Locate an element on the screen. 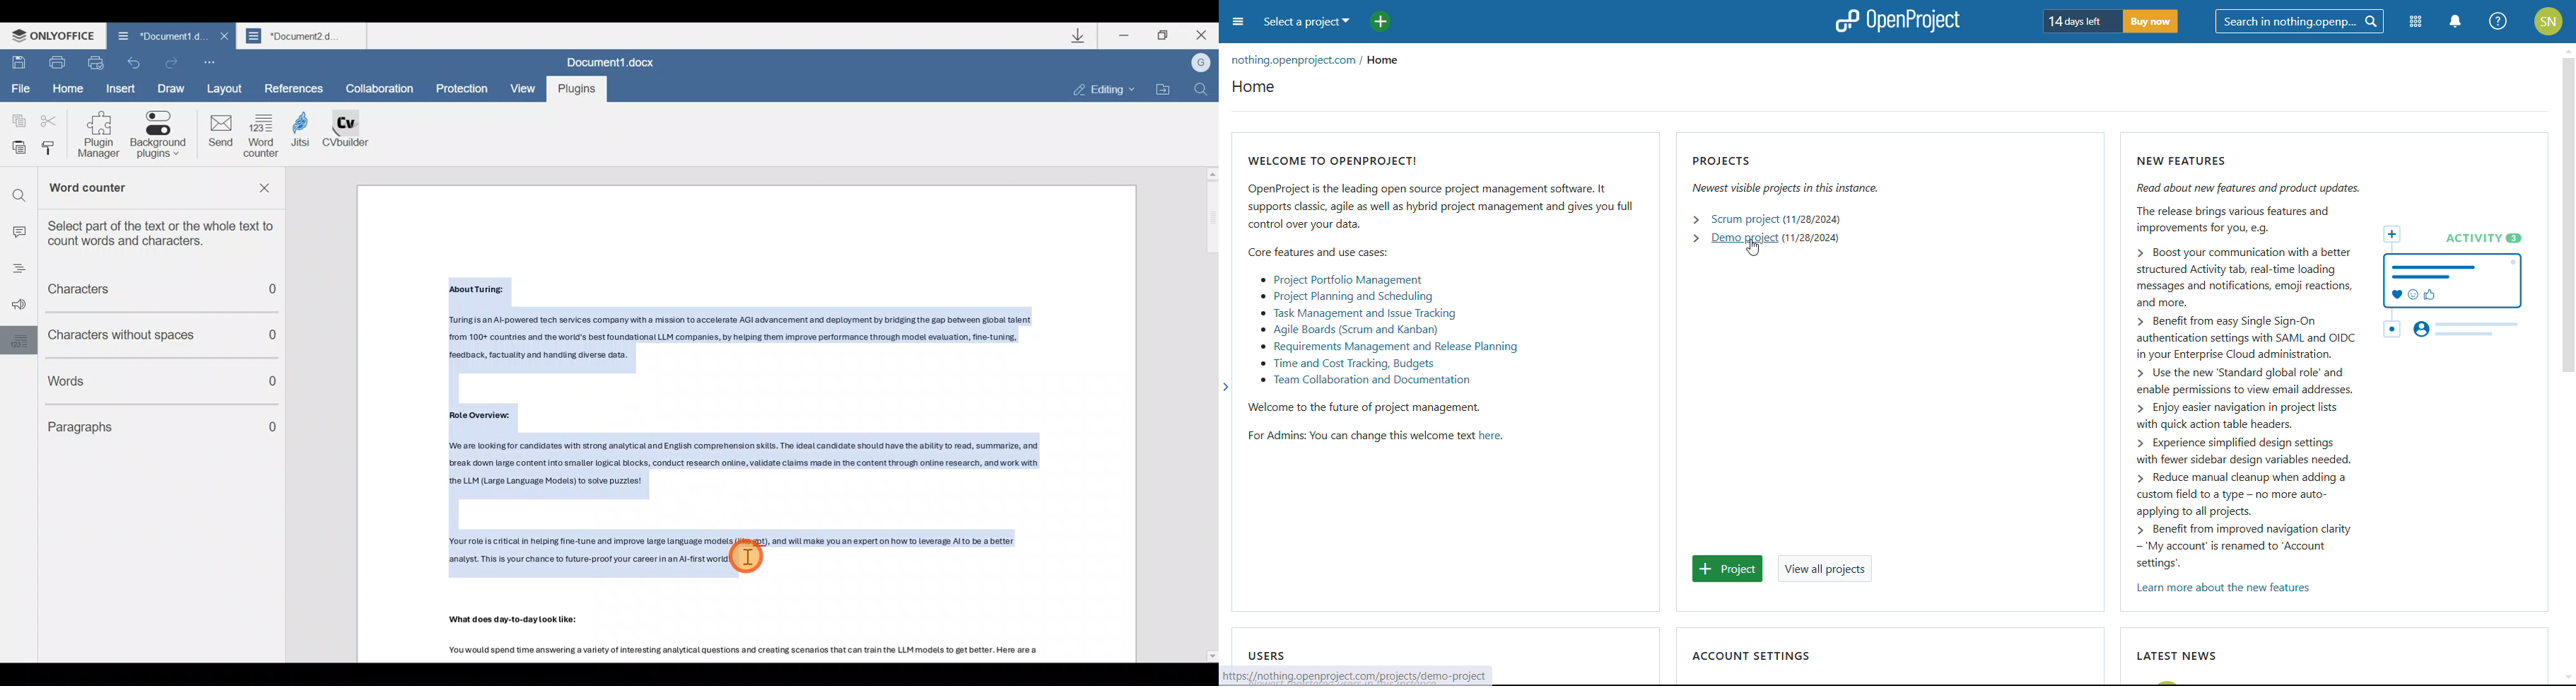 This screenshot has width=2576, height=700. Paste is located at coordinates (15, 149).